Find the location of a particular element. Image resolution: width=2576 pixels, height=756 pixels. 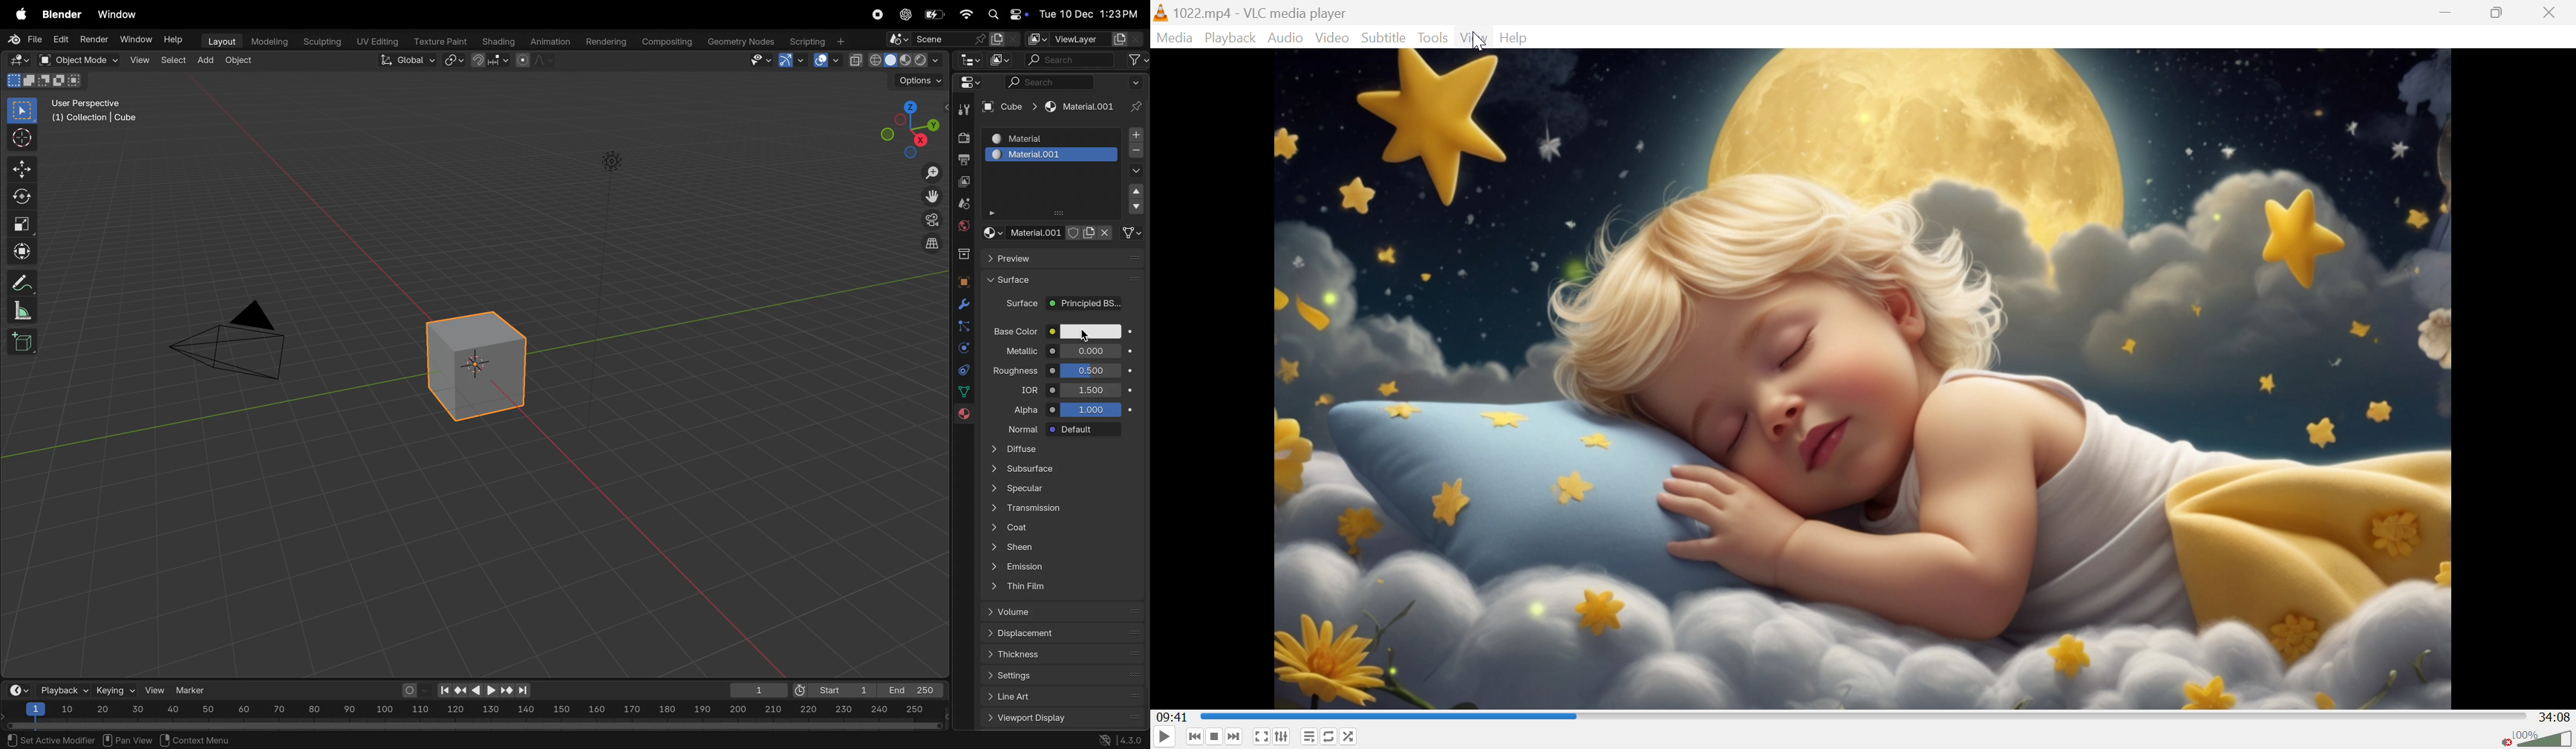

wifi is located at coordinates (966, 14).